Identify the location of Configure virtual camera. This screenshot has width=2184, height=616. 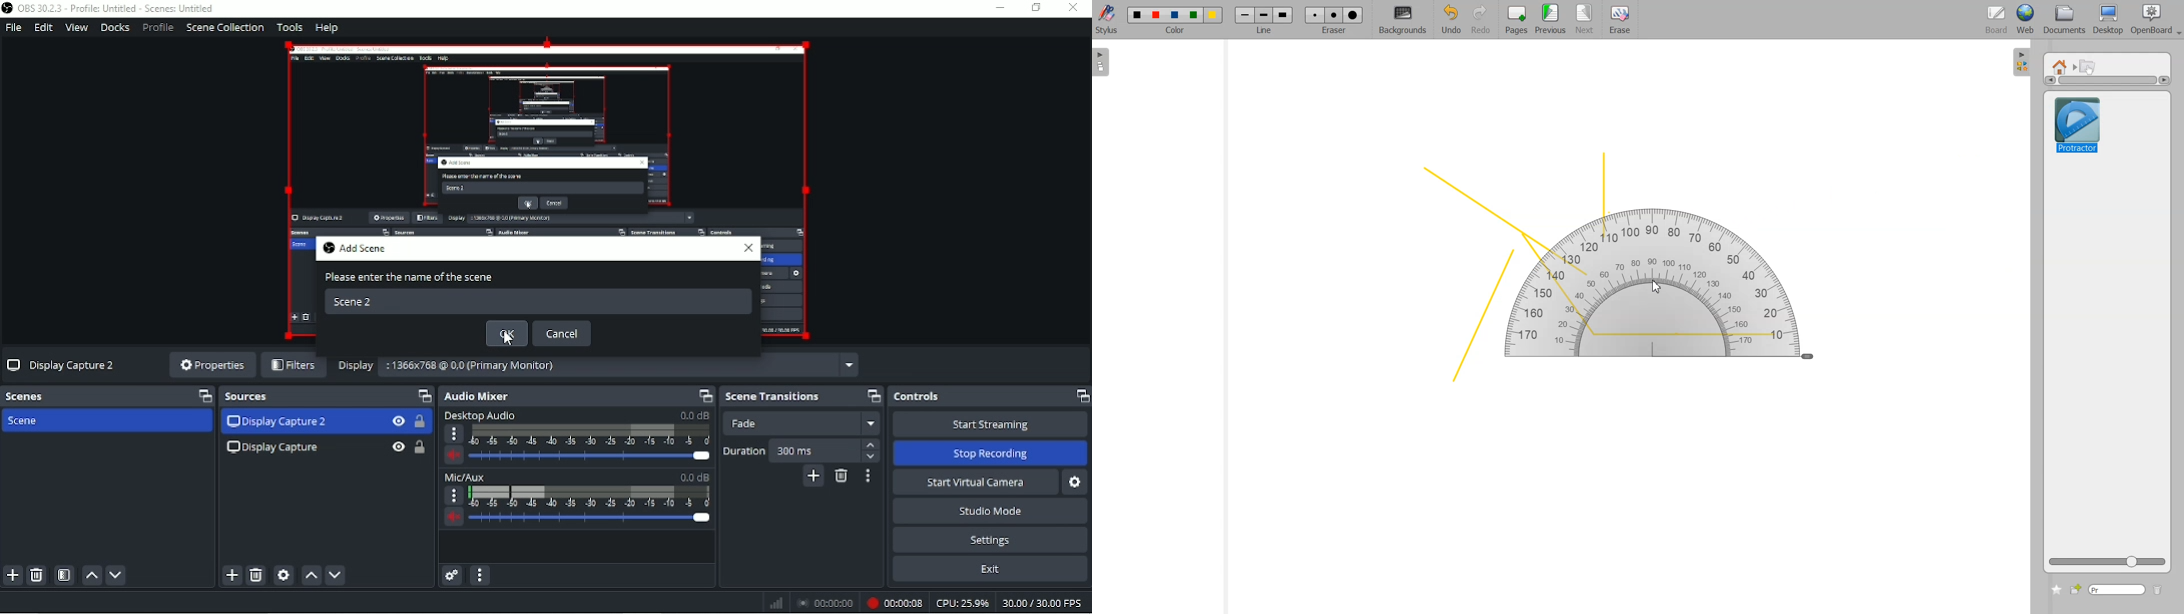
(1077, 482).